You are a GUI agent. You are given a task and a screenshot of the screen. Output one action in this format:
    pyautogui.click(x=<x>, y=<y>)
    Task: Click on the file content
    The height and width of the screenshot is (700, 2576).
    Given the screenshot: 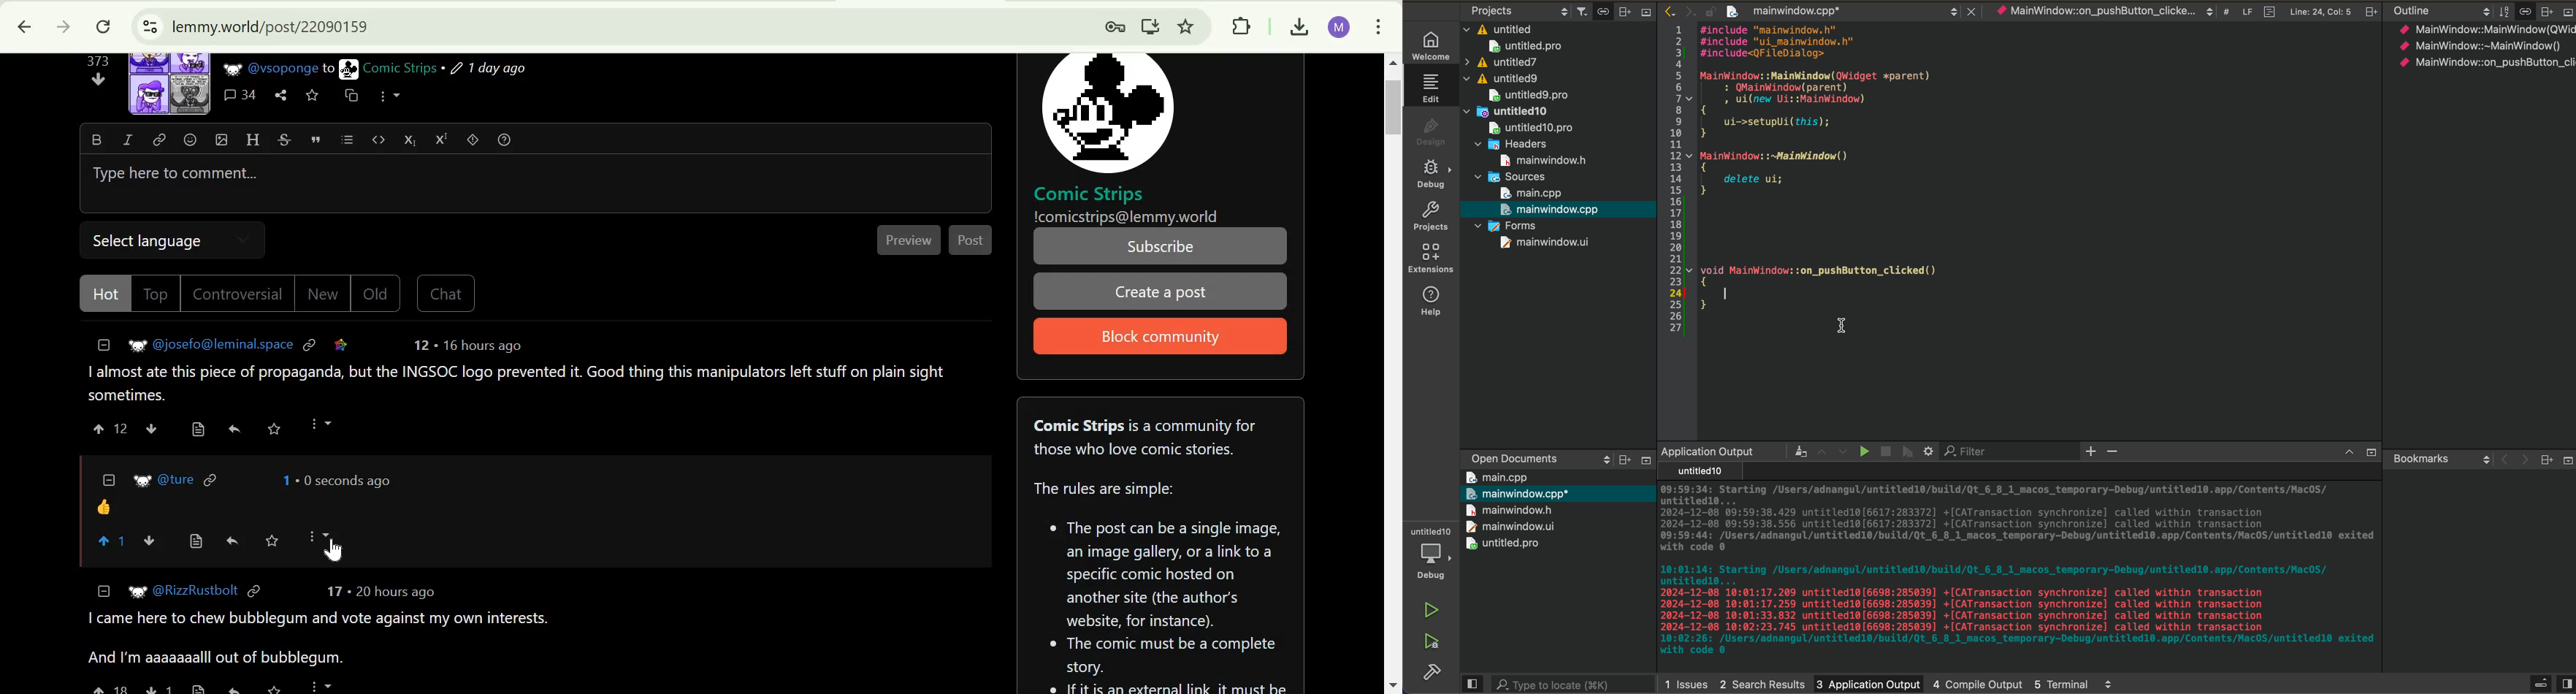 What is the action you would take?
    pyautogui.click(x=2041, y=169)
    